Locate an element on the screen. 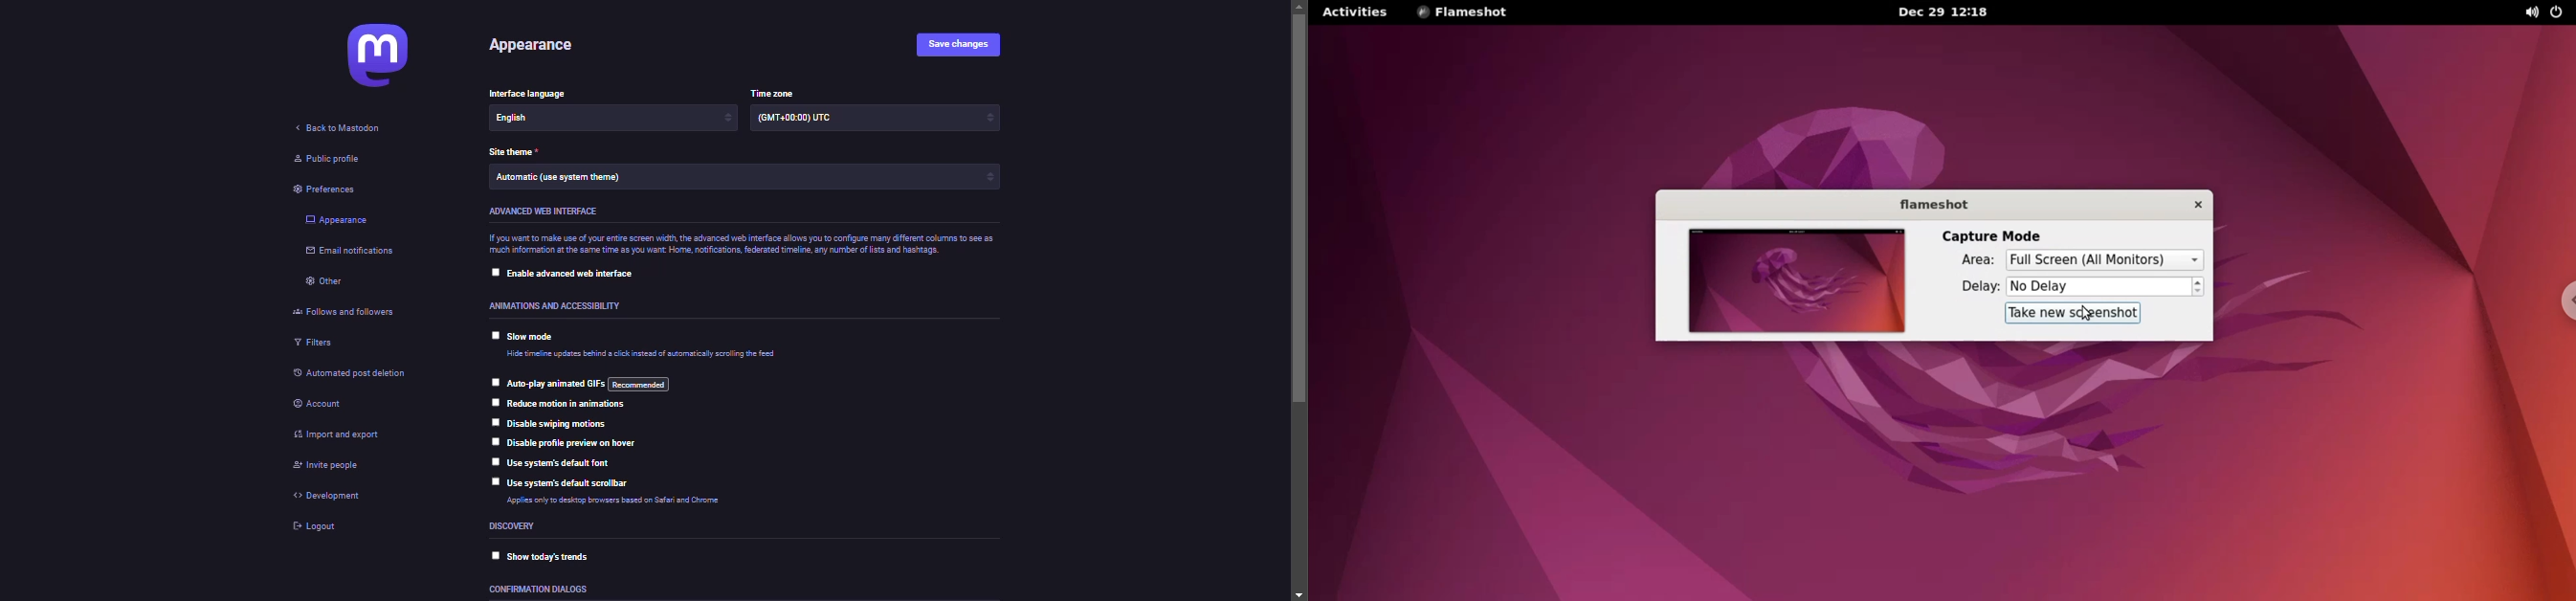  time zone is located at coordinates (776, 92).